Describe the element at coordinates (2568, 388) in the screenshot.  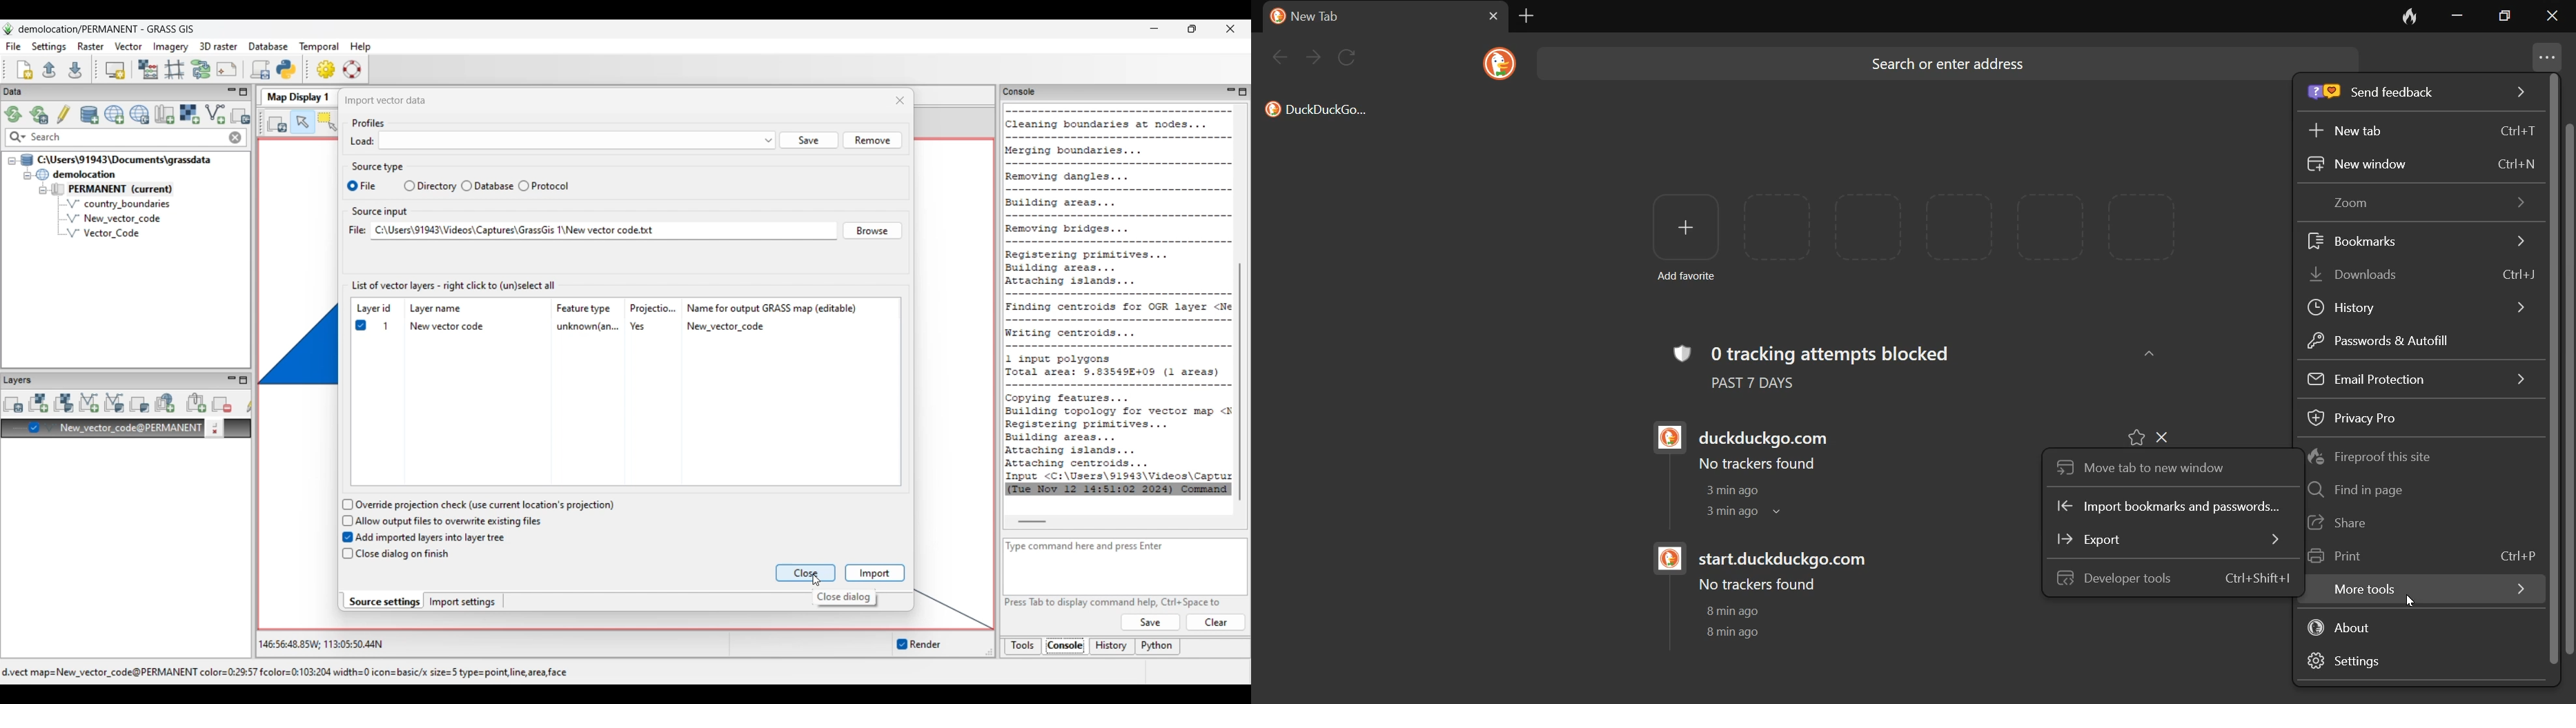
I see `scroll bar` at that location.